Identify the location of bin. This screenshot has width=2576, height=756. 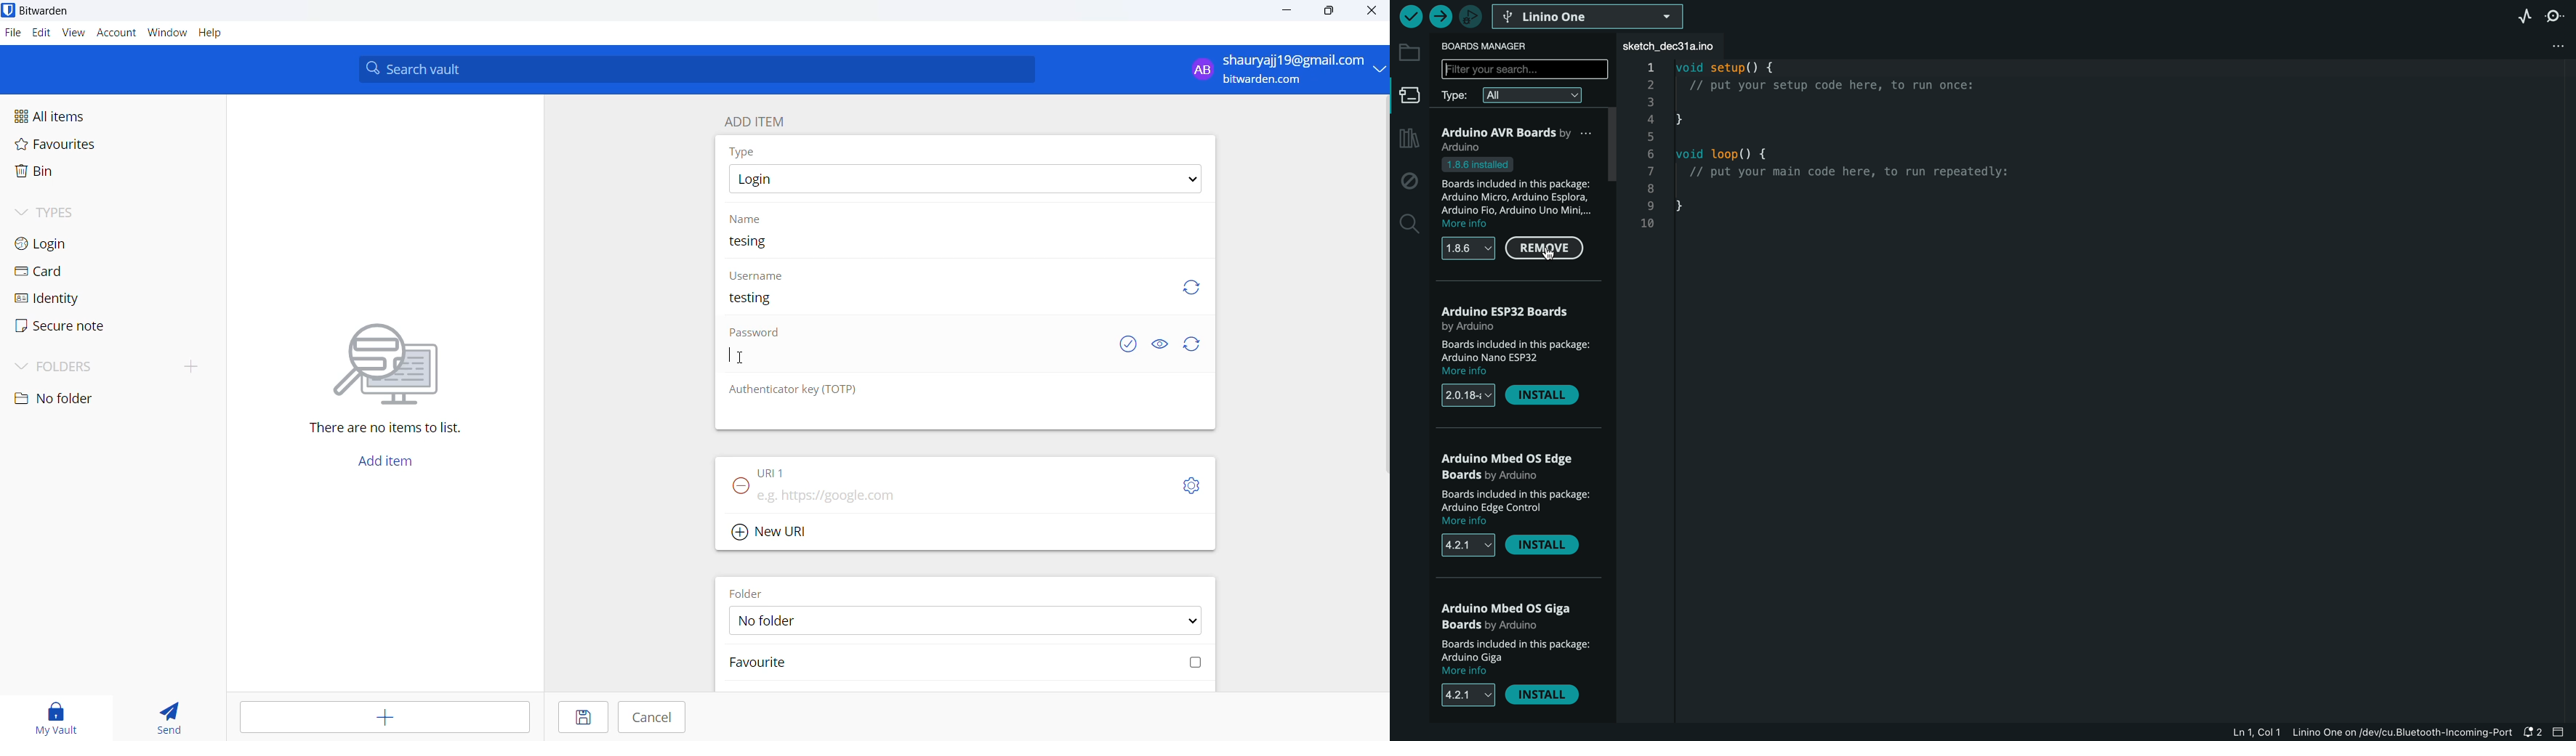
(74, 175).